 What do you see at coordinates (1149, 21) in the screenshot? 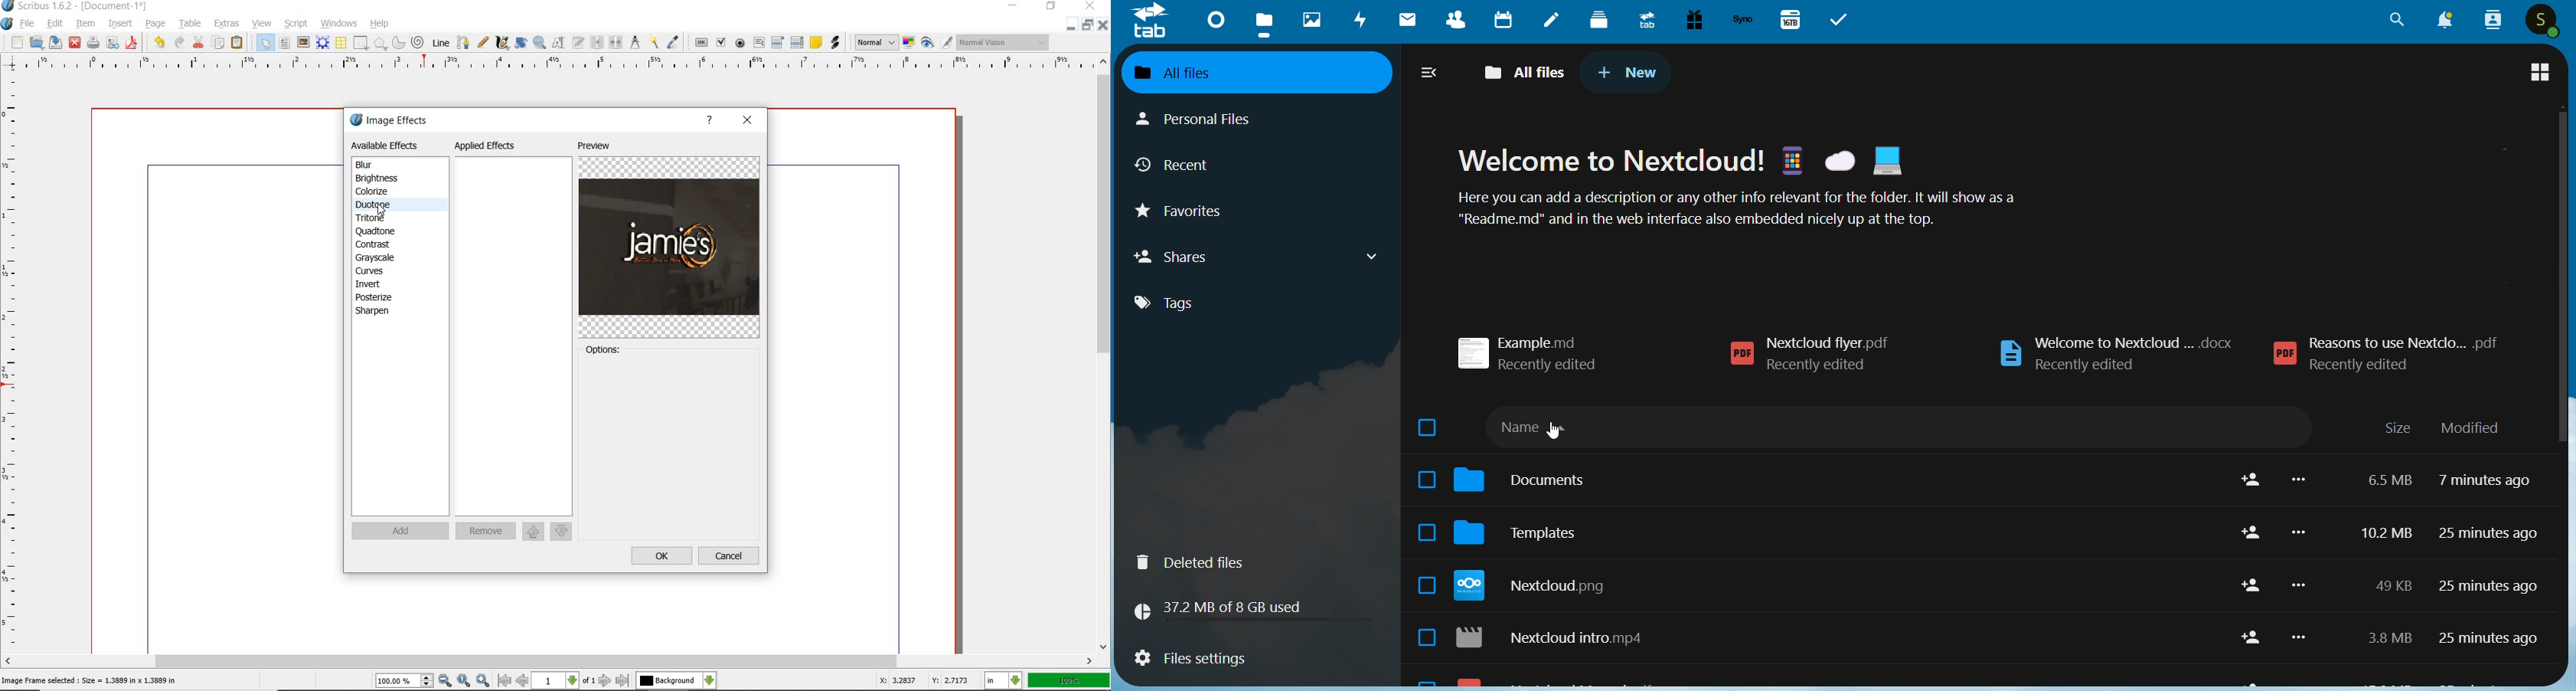
I see `tab` at bounding box center [1149, 21].